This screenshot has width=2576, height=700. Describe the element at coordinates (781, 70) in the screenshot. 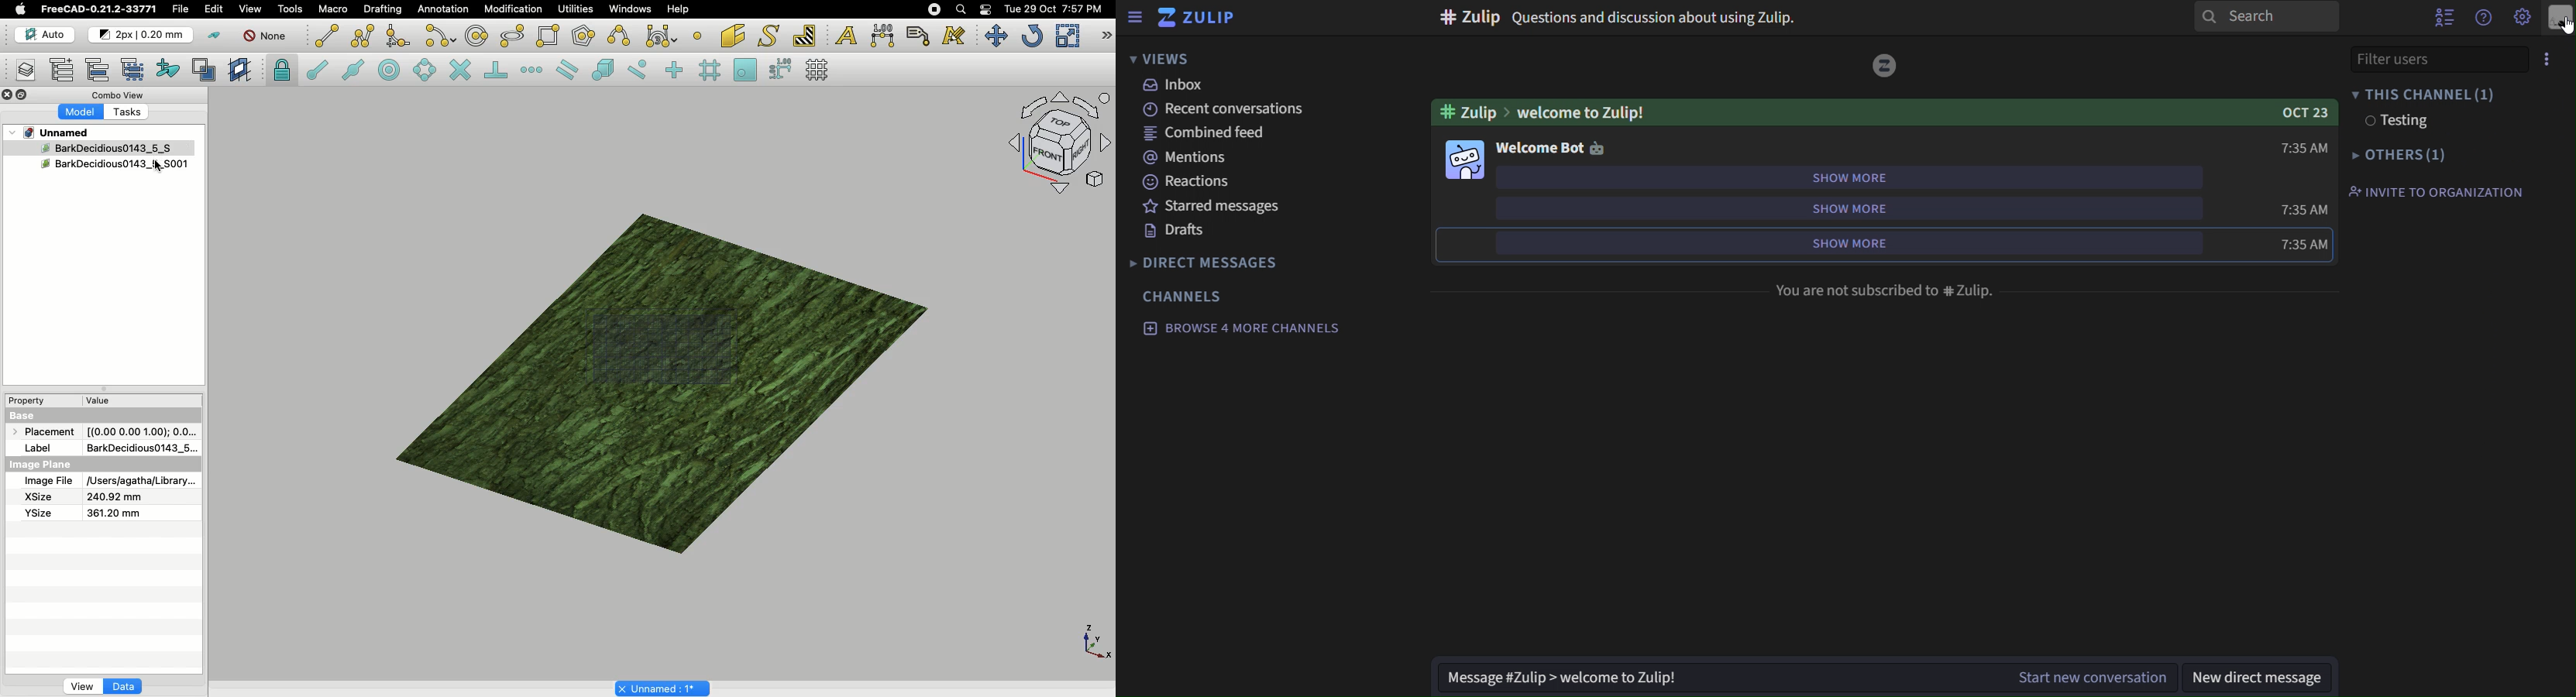

I see `Snap dimensions` at that location.